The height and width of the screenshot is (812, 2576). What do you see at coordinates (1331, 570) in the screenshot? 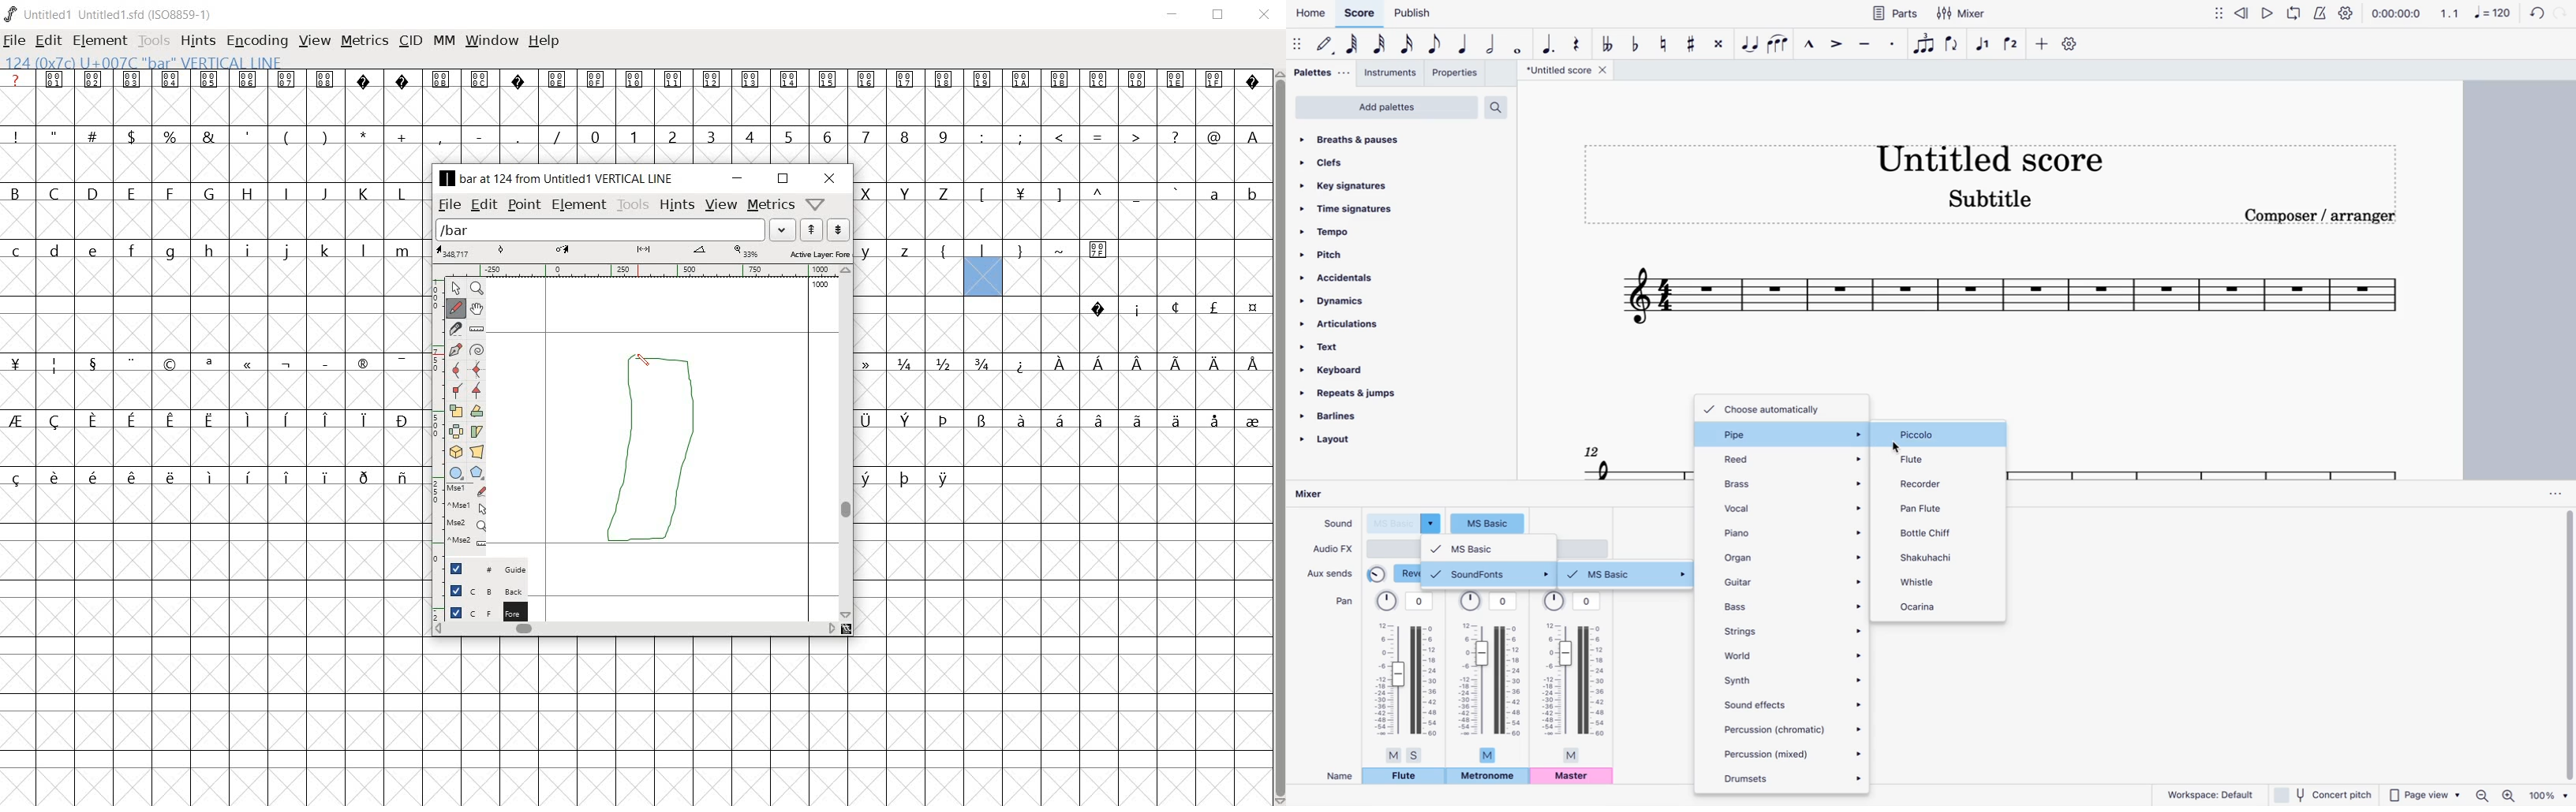
I see `aux sends` at bounding box center [1331, 570].